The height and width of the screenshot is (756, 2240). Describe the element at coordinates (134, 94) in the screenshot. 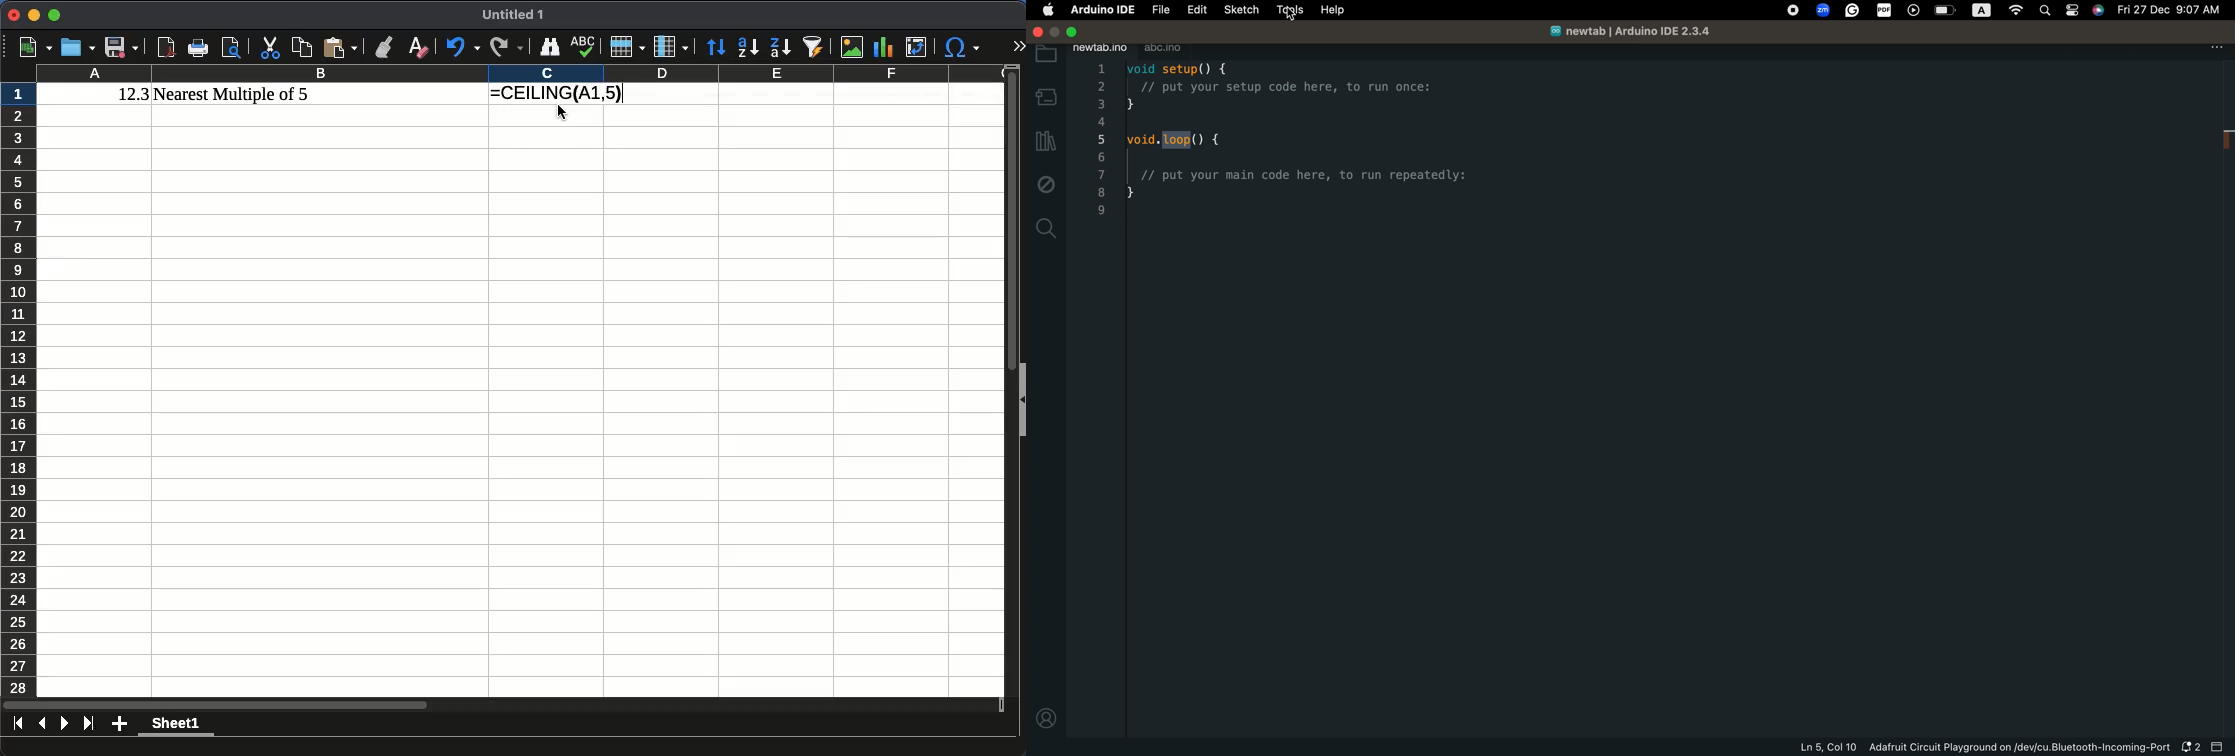

I see `12.3` at that location.